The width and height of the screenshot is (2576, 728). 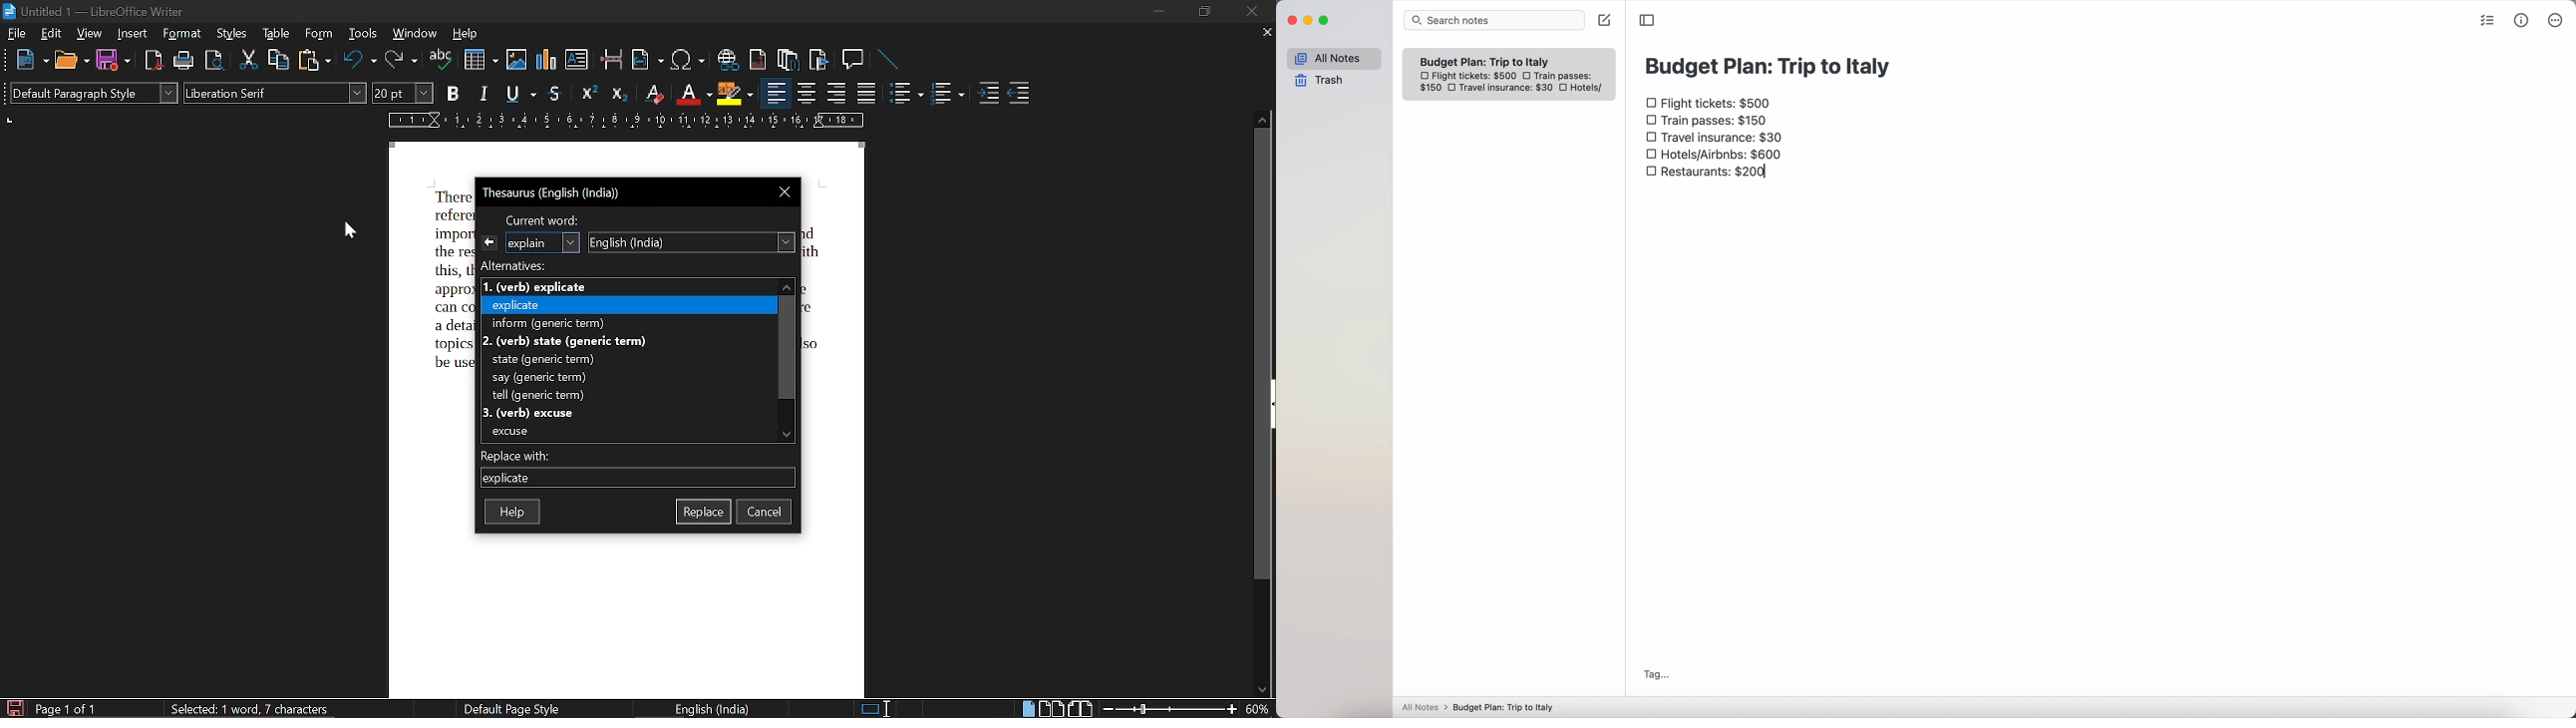 I want to click on hotels, so click(x=1592, y=88).